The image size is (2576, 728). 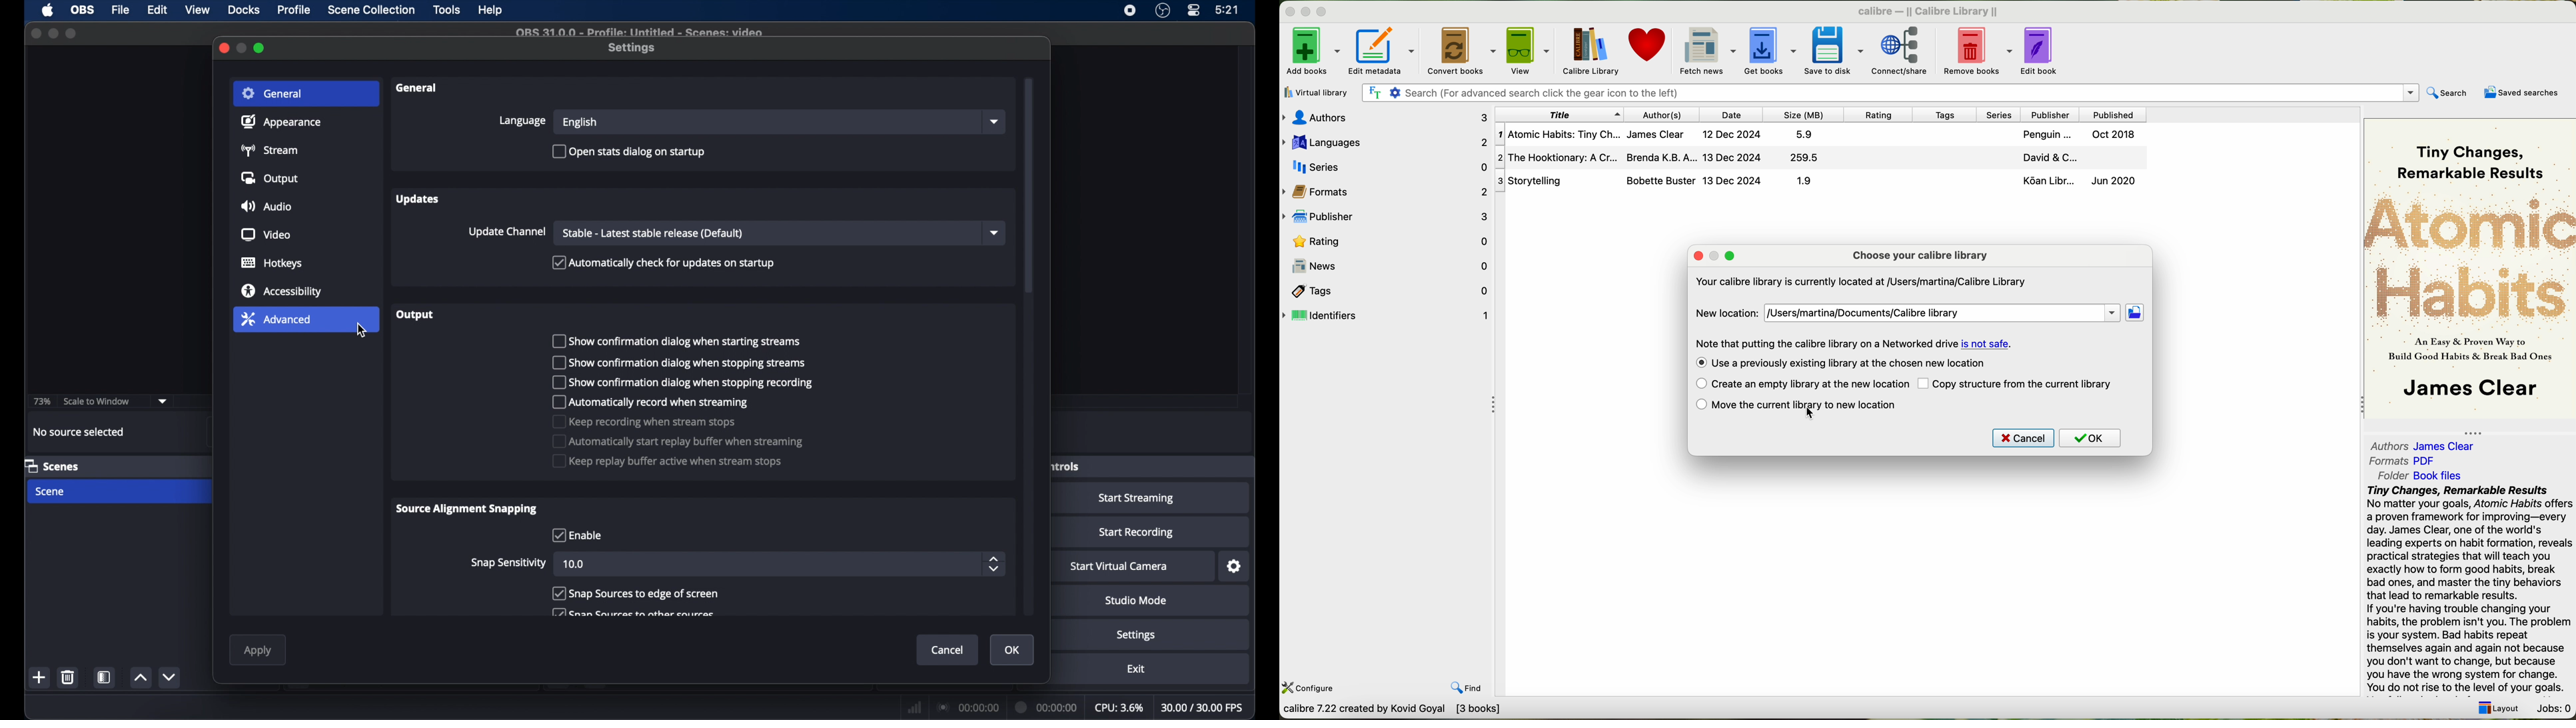 What do you see at coordinates (2002, 114) in the screenshot?
I see `series` at bounding box center [2002, 114].